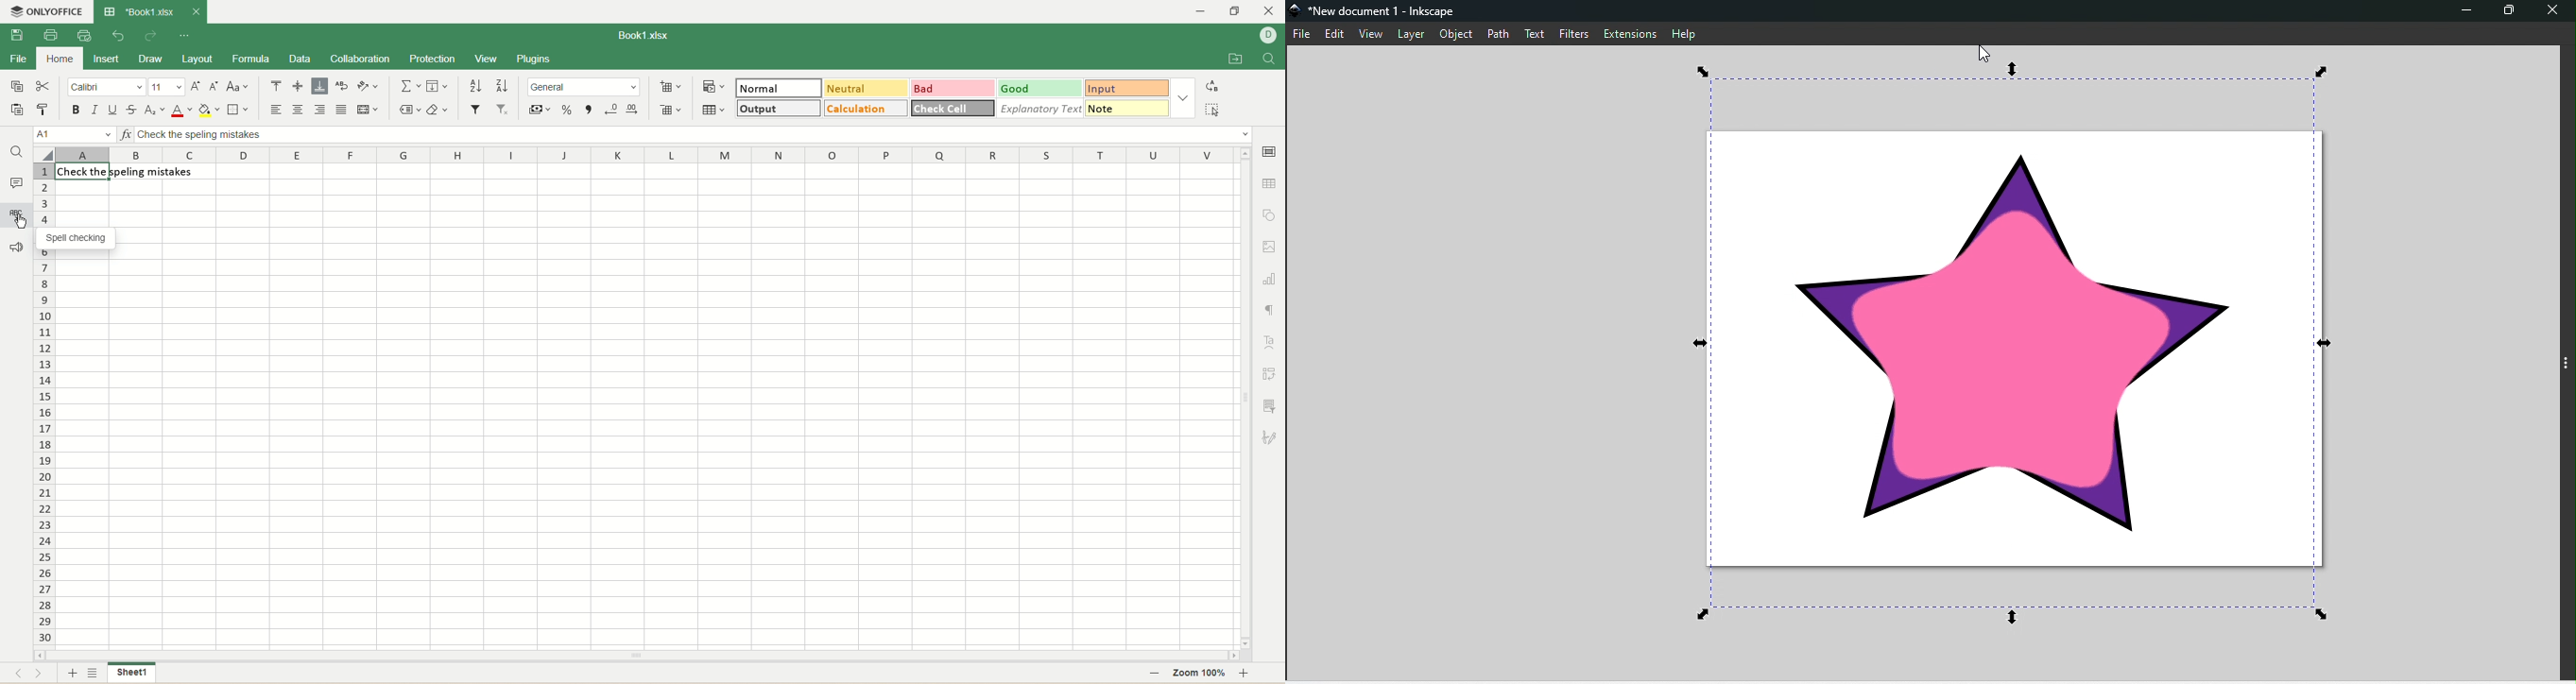 Image resolution: width=2576 pixels, height=700 pixels. What do you see at coordinates (1374, 34) in the screenshot?
I see `View` at bounding box center [1374, 34].